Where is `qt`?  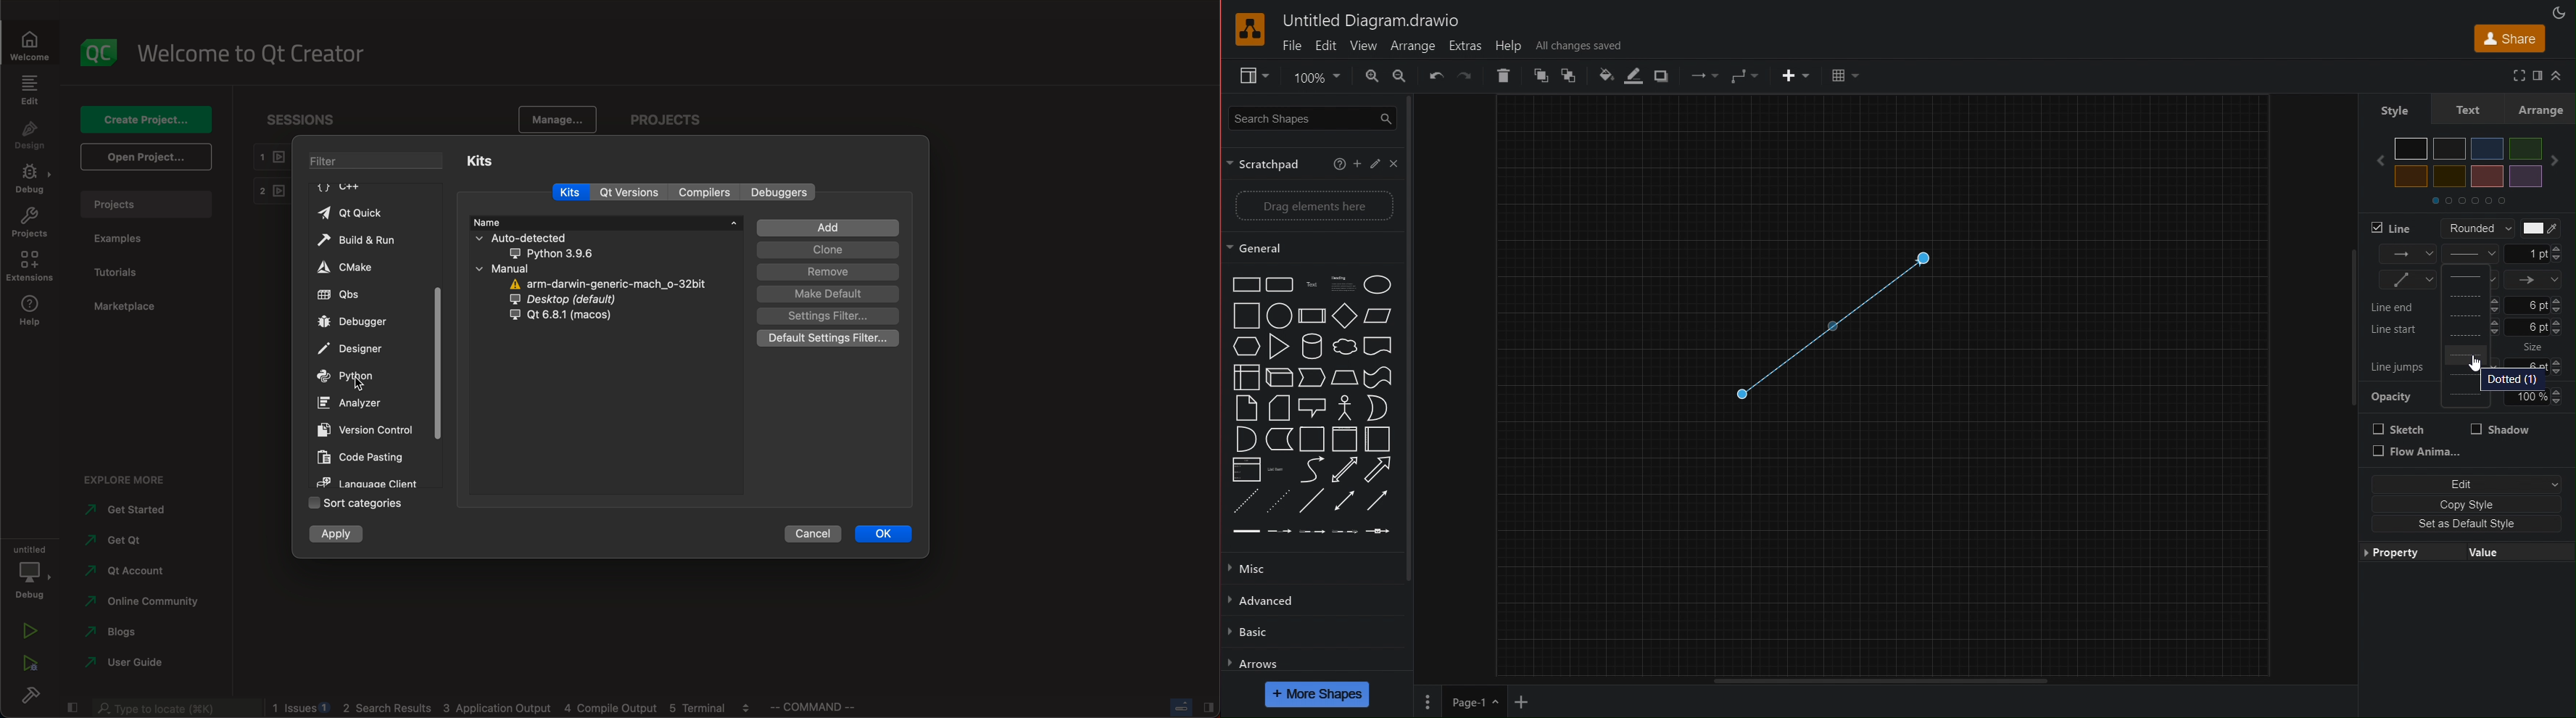 qt is located at coordinates (124, 539).